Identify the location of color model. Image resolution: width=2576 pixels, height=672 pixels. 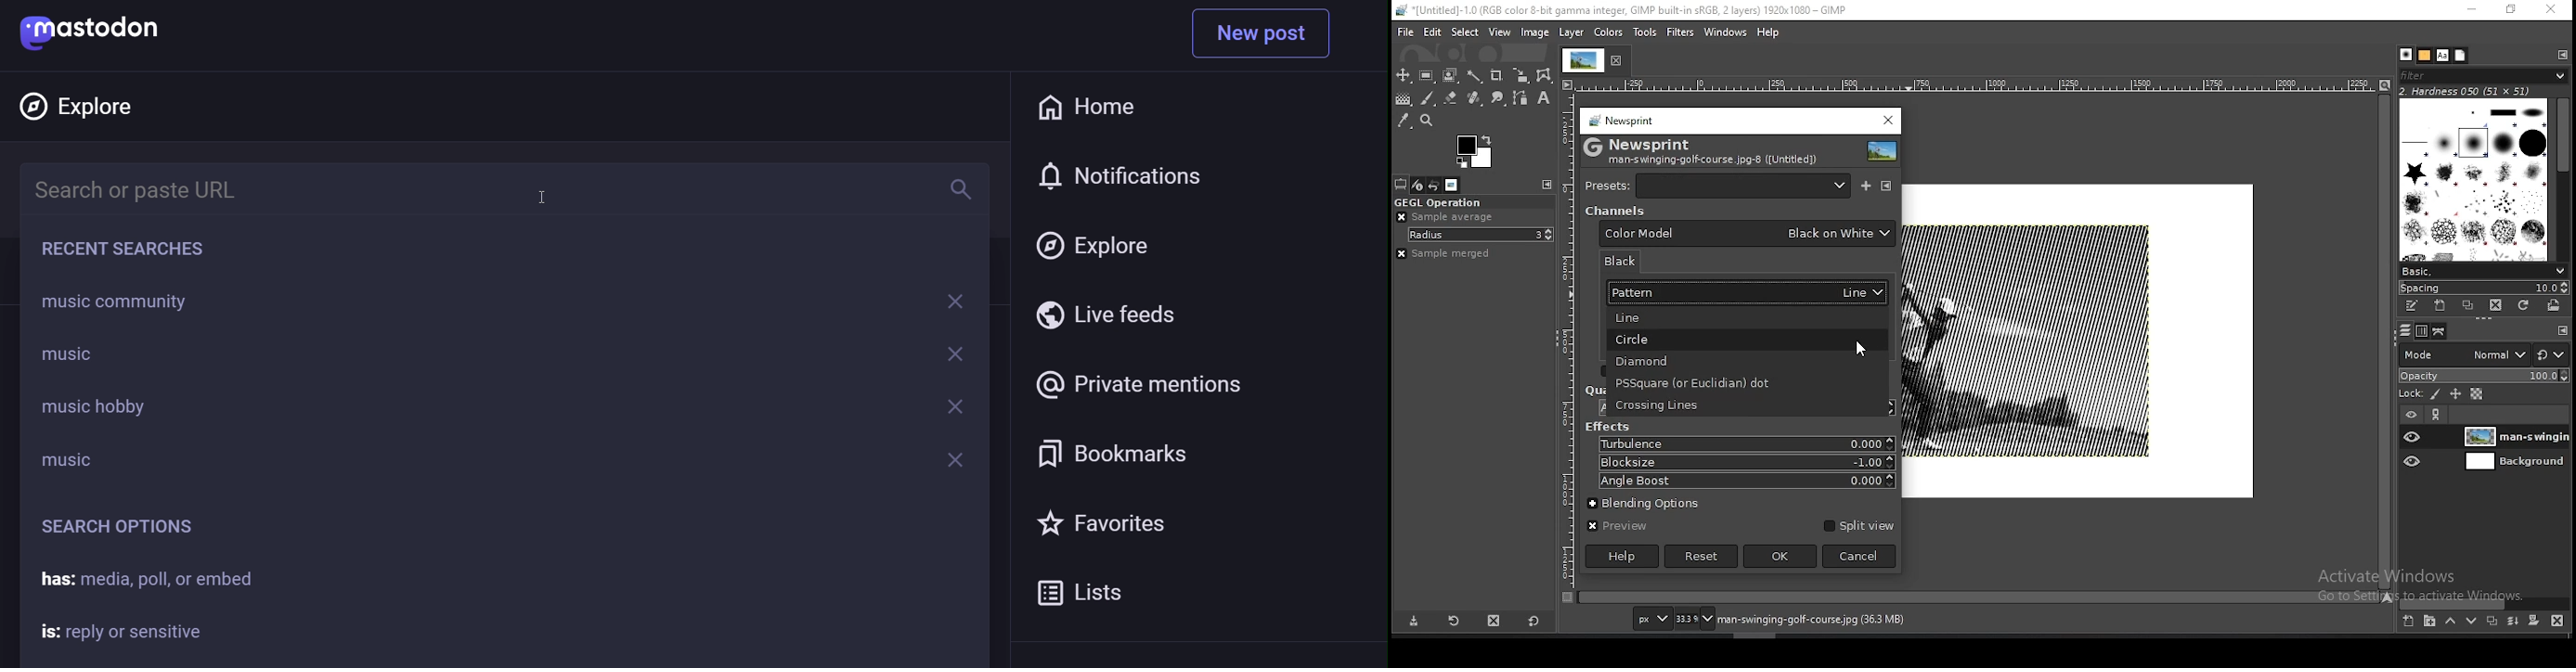
(1747, 234).